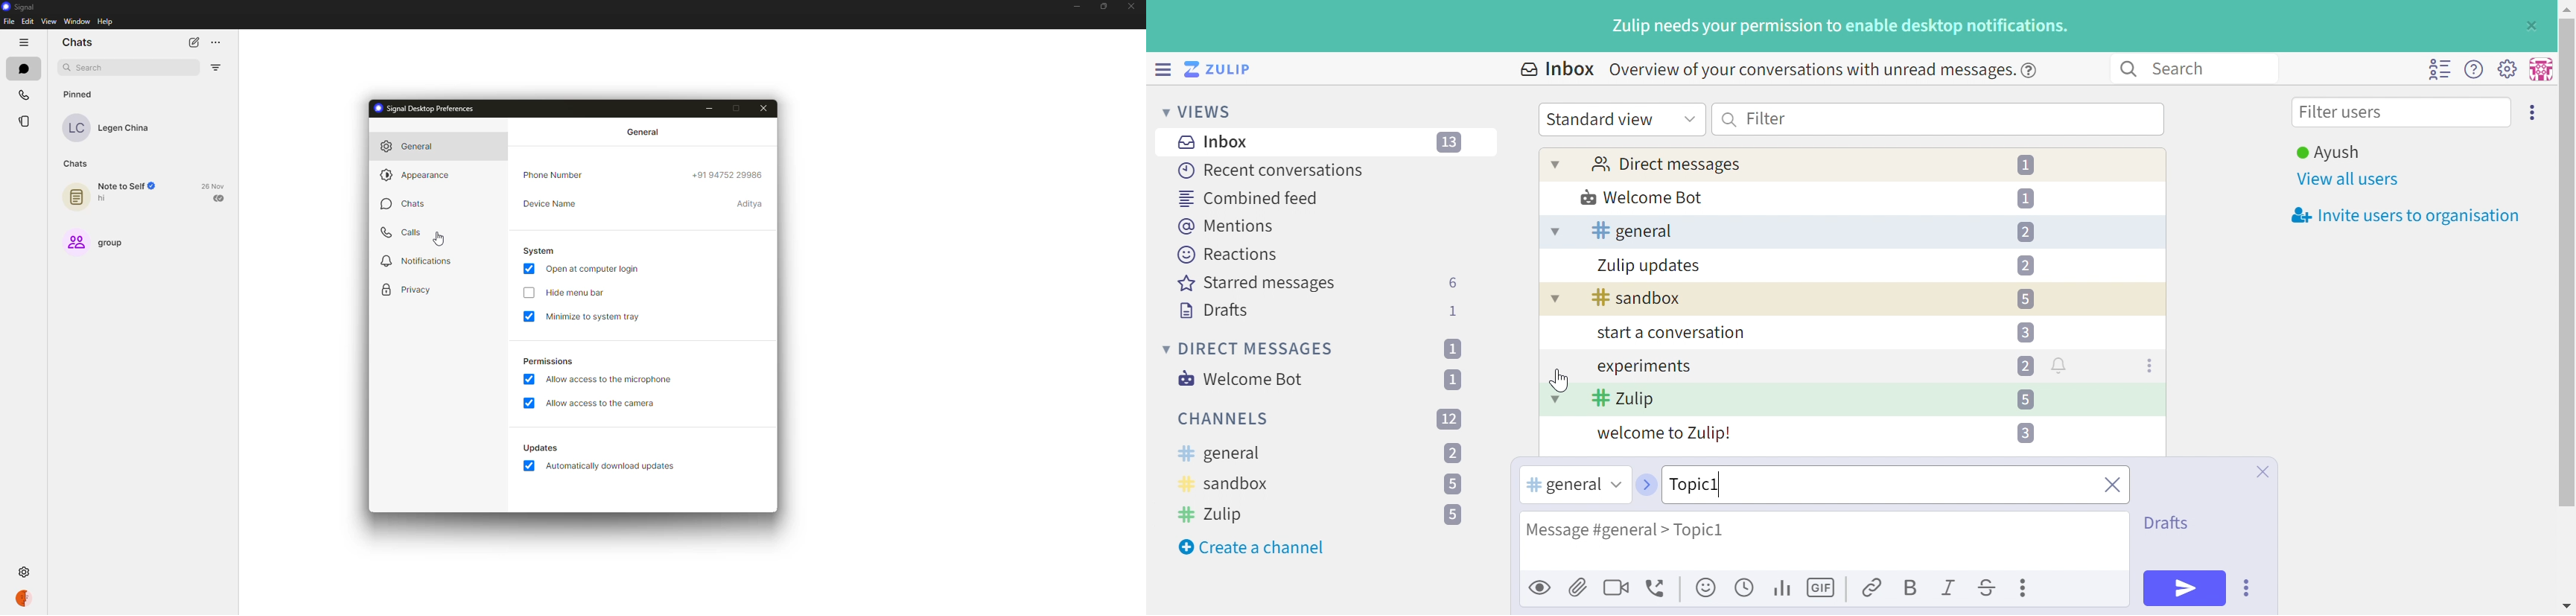 The width and height of the screenshot is (2576, 616). I want to click on enabled, so click(529, 380).